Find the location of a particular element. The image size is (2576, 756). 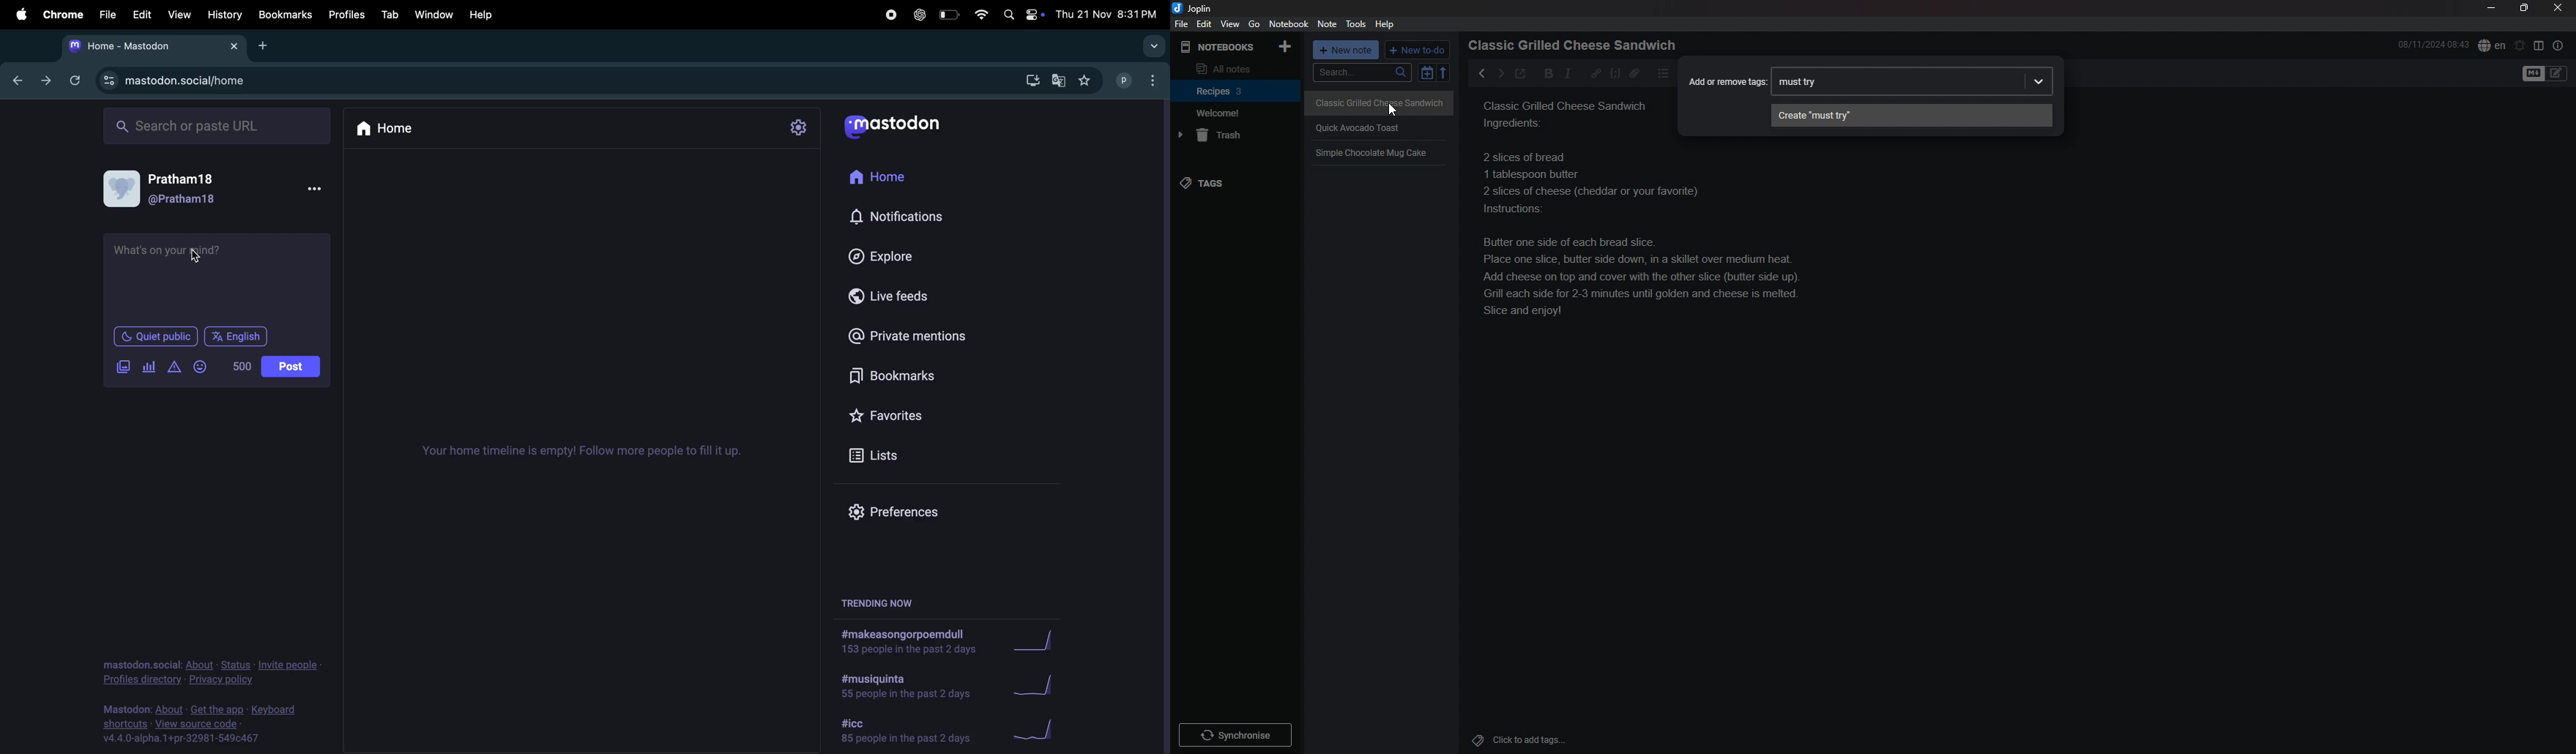

go is located at coordinates (1255, 23).